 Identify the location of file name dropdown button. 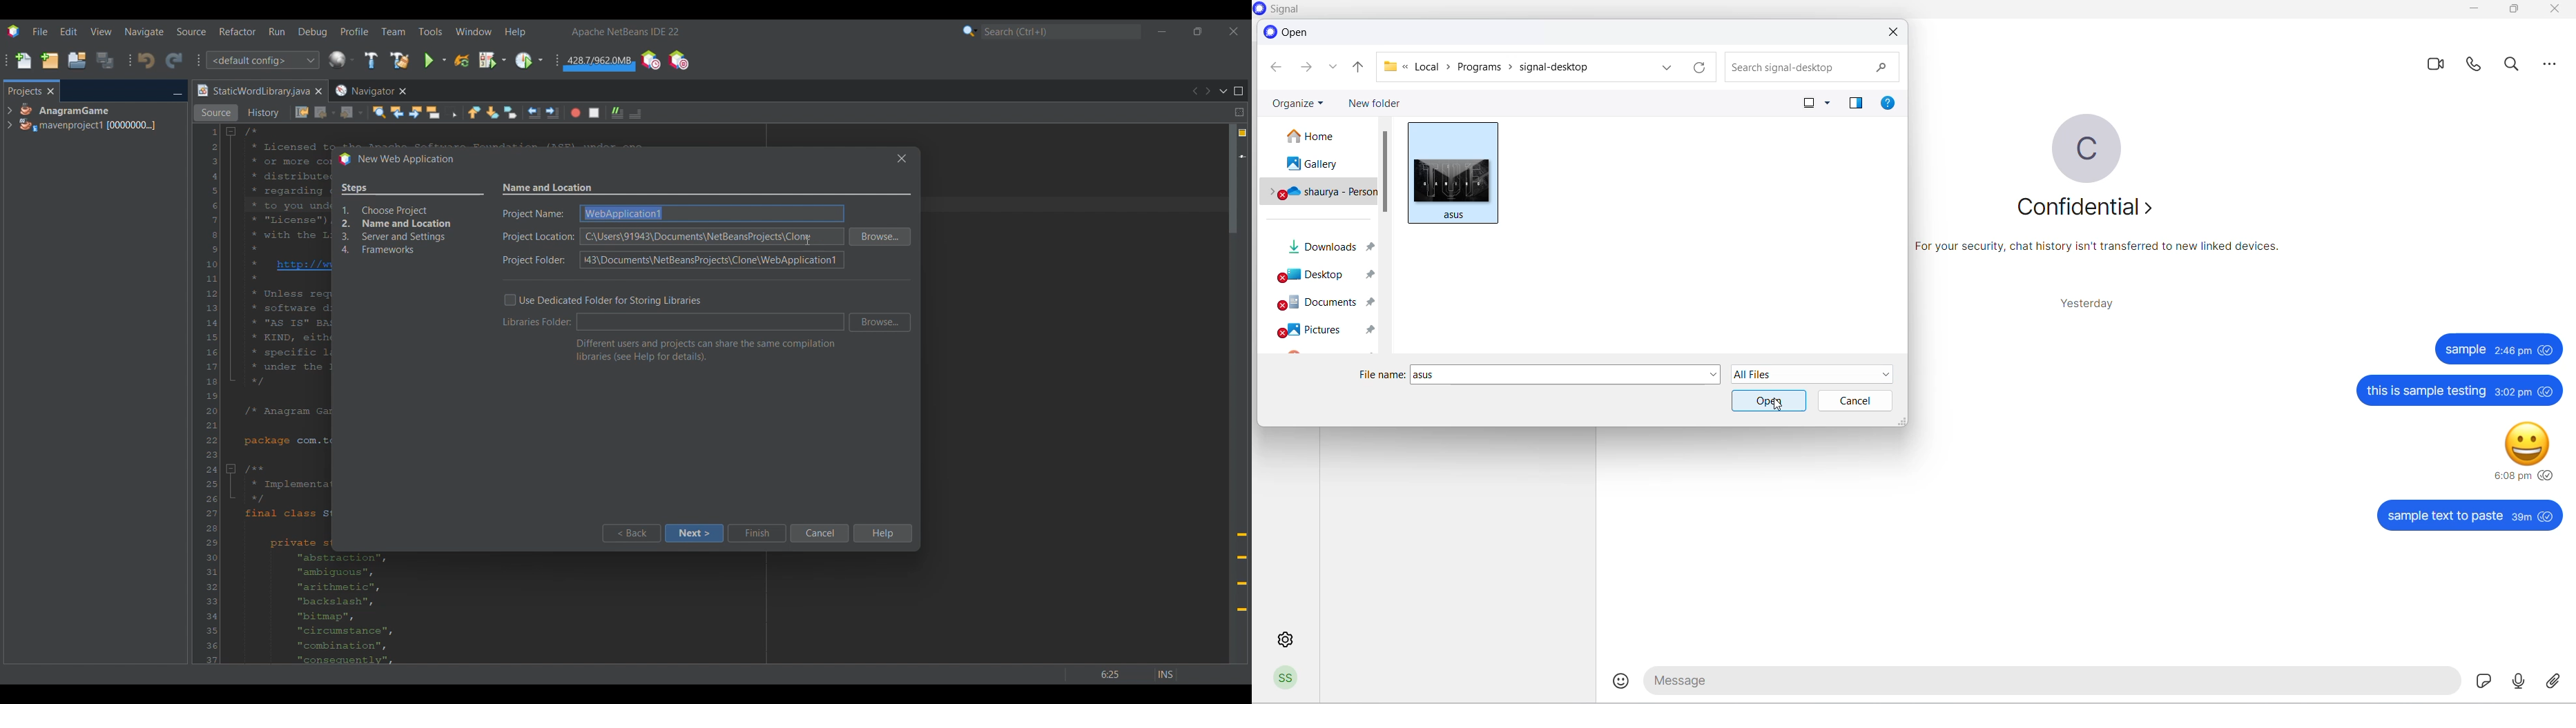
(1712, 375).